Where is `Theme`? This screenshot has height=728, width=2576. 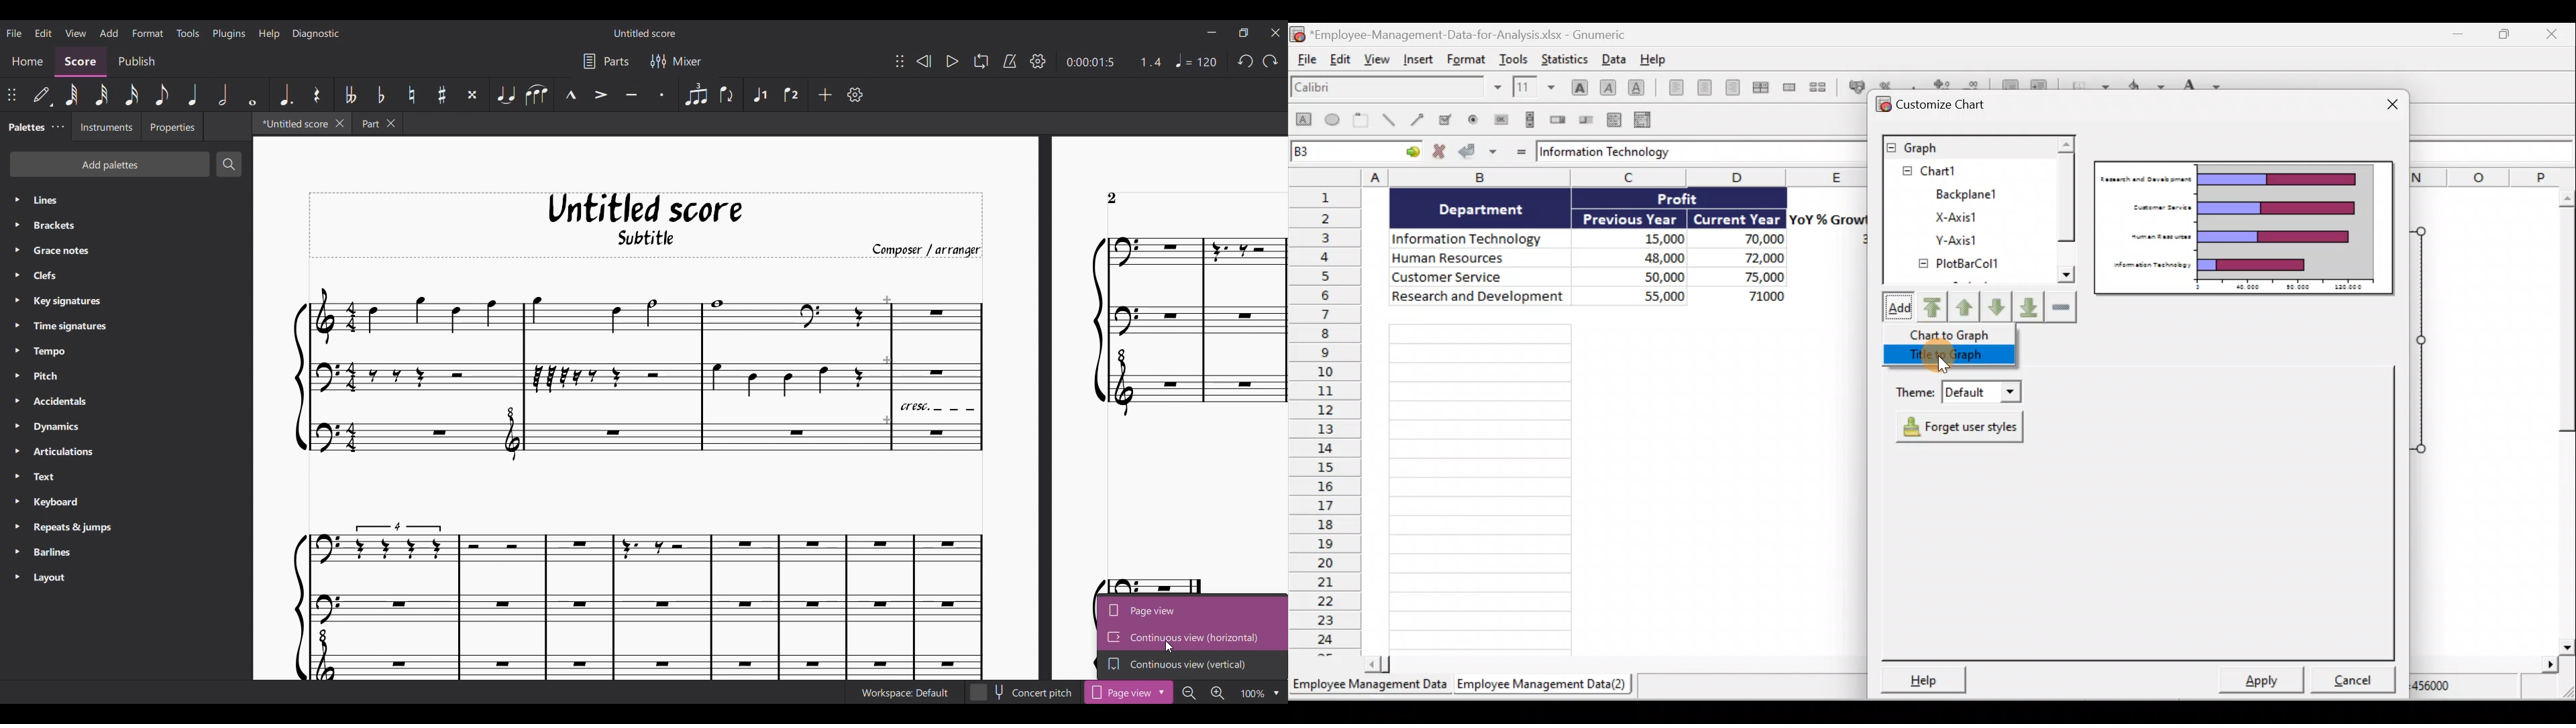
Theme is located at coordinates (1957, 388).